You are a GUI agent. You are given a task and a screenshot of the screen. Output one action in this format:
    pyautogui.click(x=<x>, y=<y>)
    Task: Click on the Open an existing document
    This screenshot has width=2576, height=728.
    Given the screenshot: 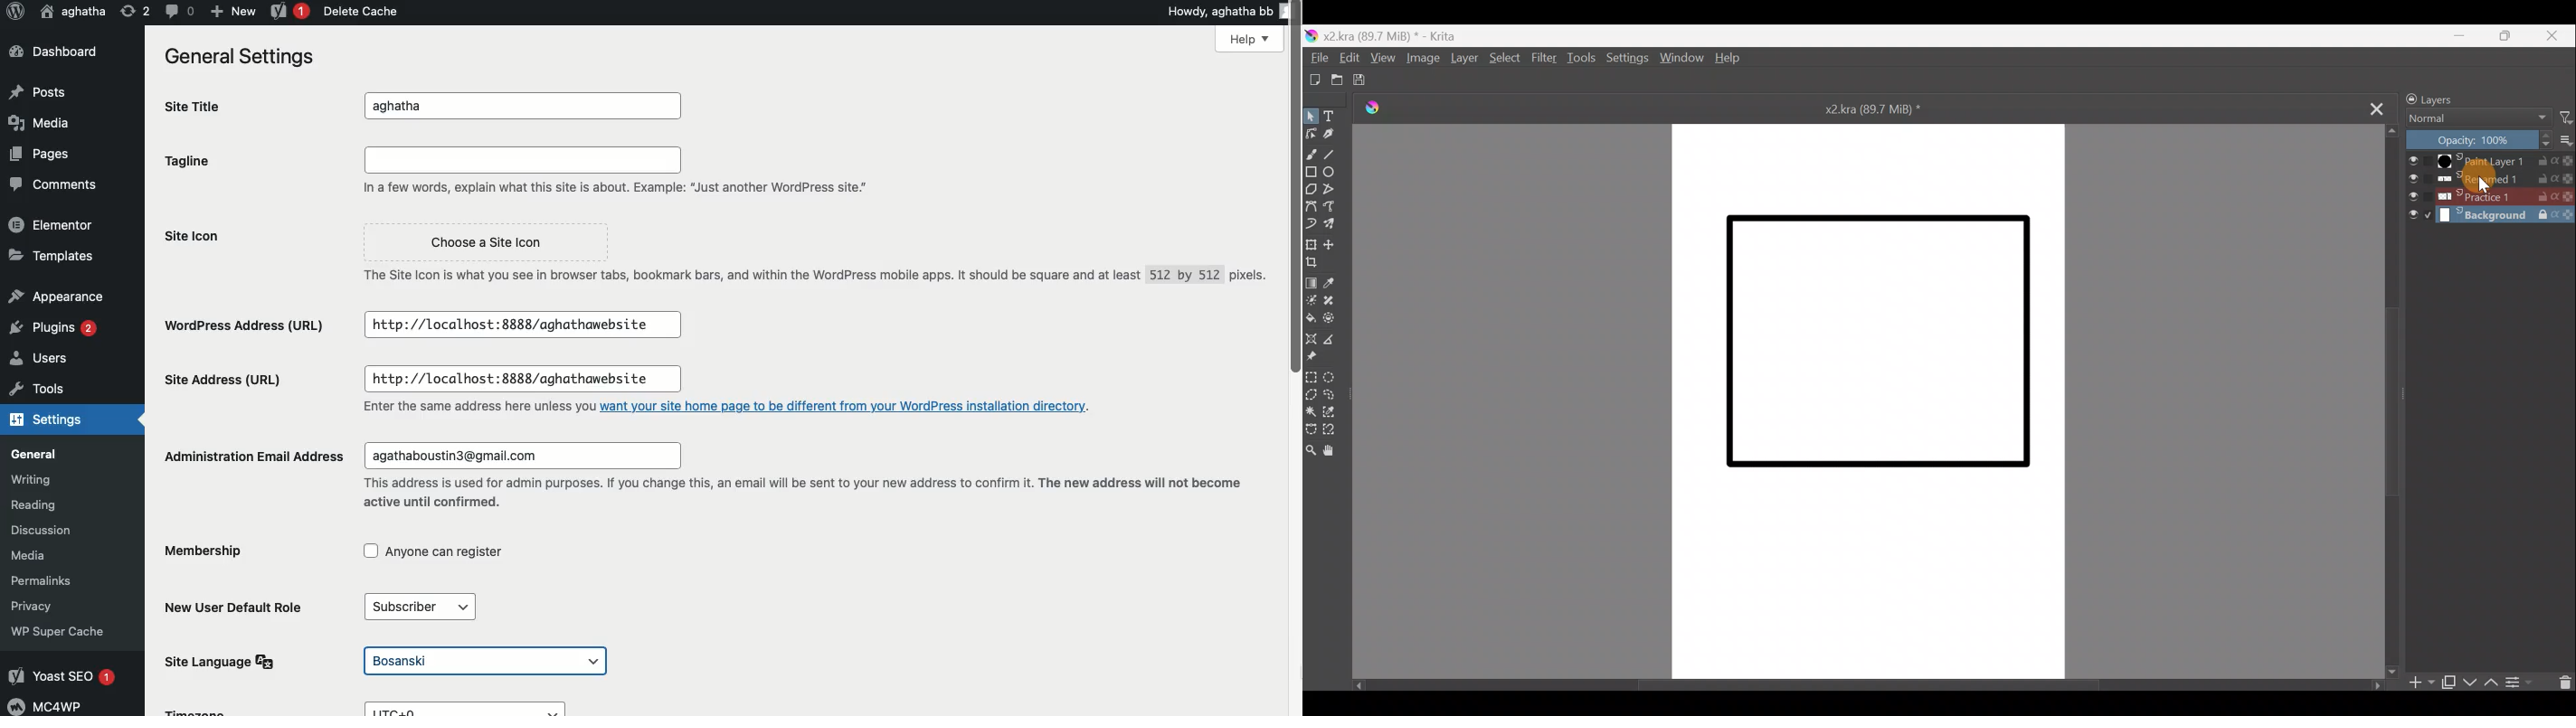 What is the action you would take?
    pyautogui.click(x=1336, y=80)
    